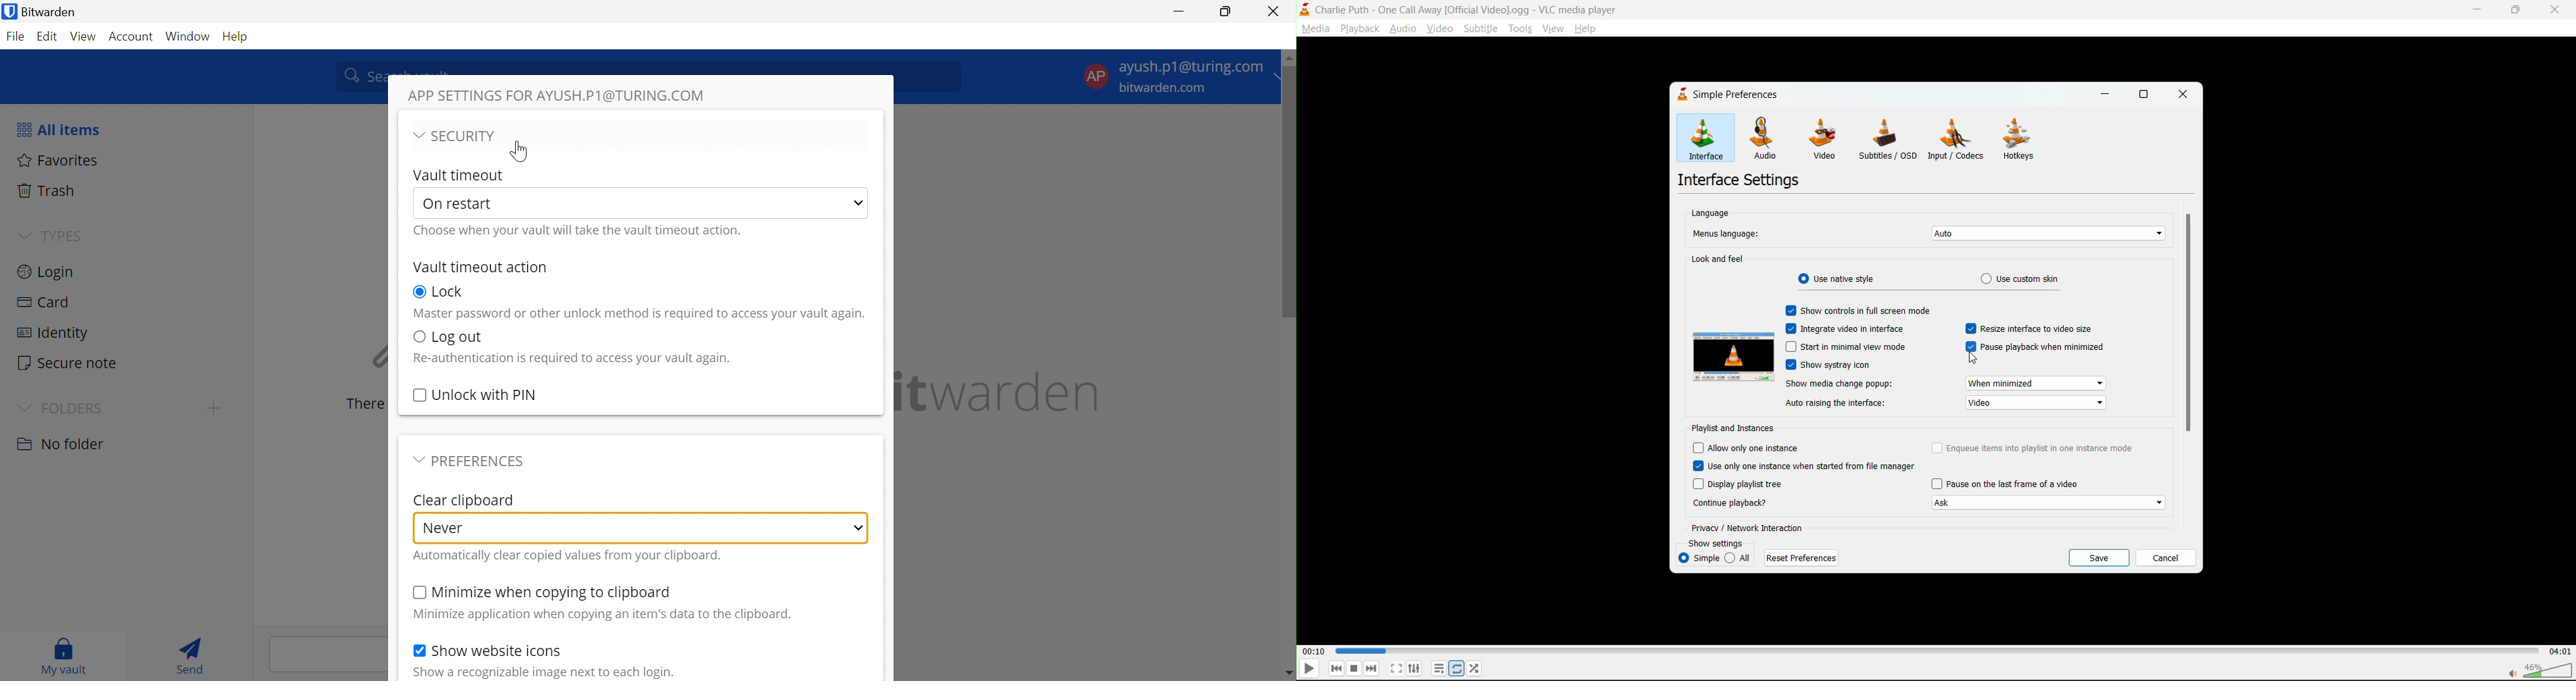 This screenshot has height=700, width=2576. I want to click on privacy/network interaction, so click(1748, 528).